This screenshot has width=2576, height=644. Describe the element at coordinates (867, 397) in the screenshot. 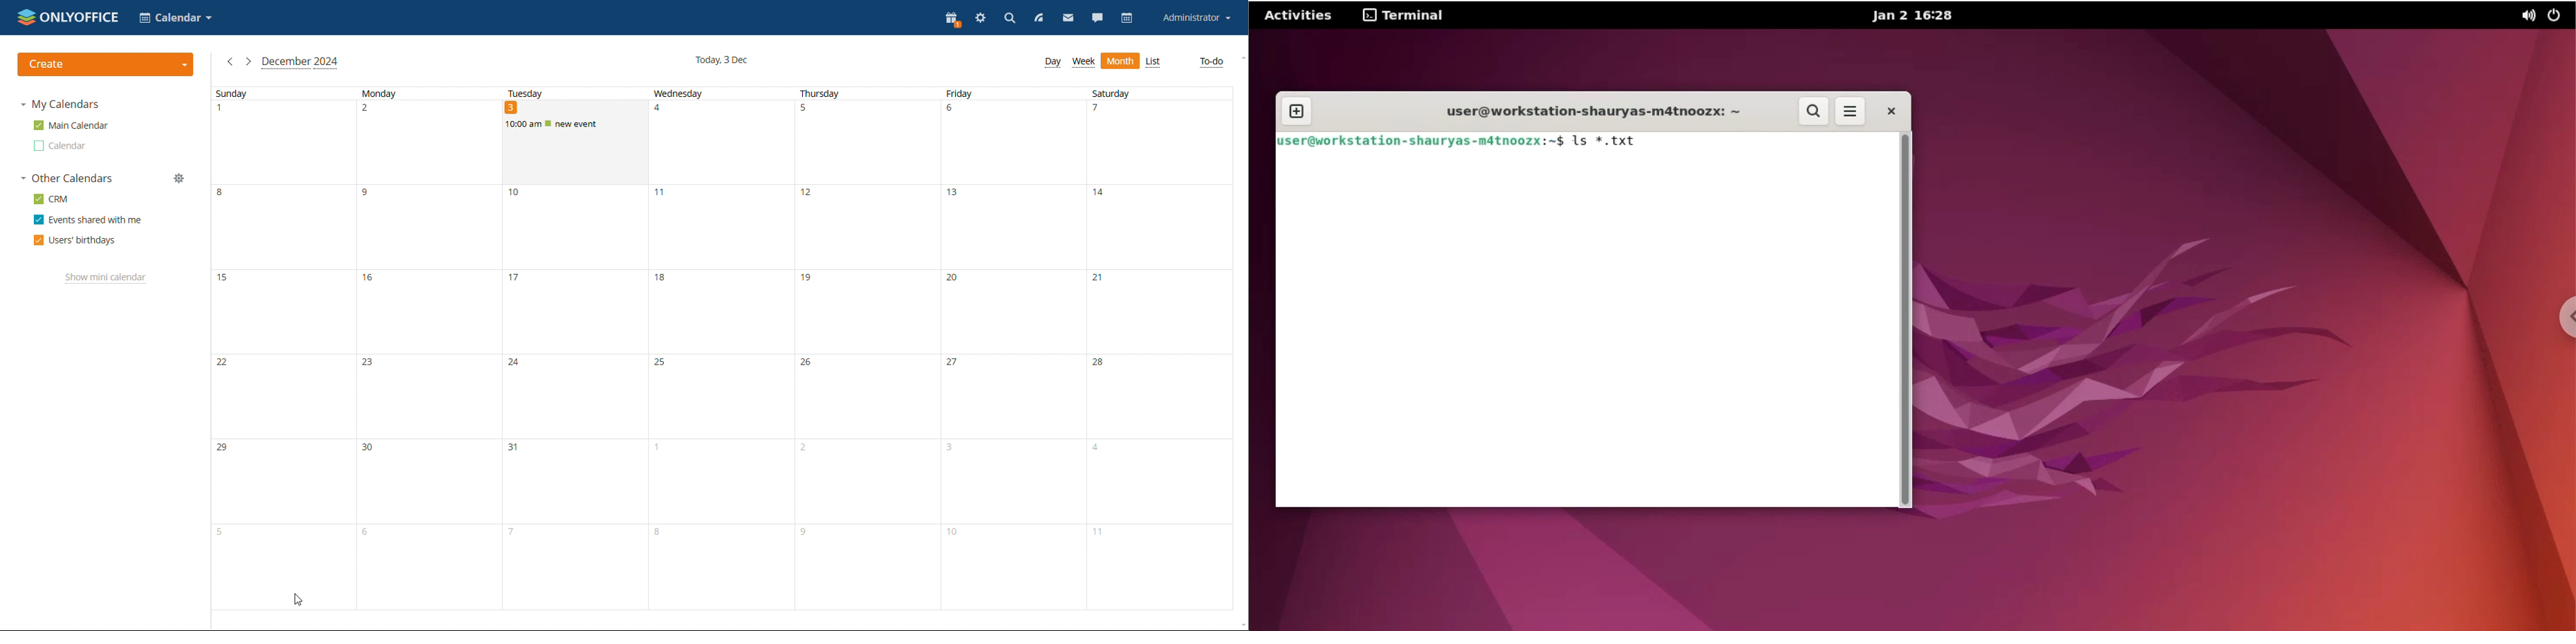

I see `26` at that location.